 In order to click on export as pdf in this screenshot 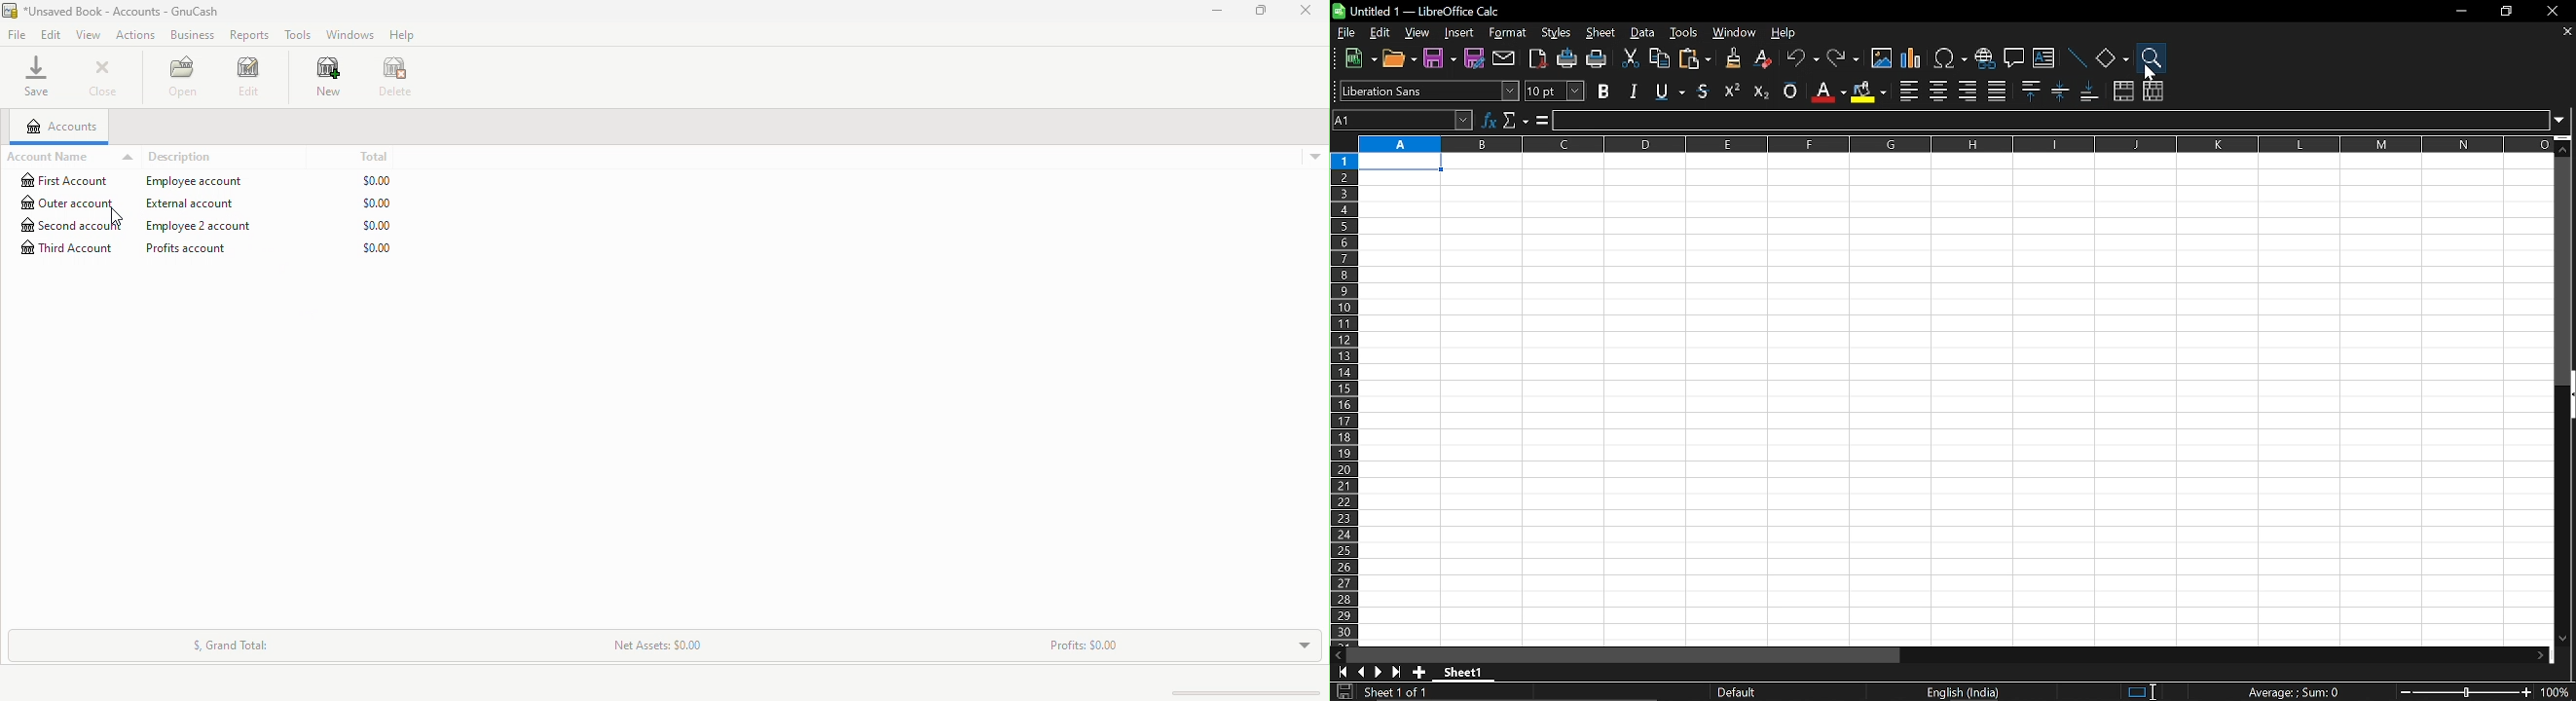, I will do `click(1539, 60)`.